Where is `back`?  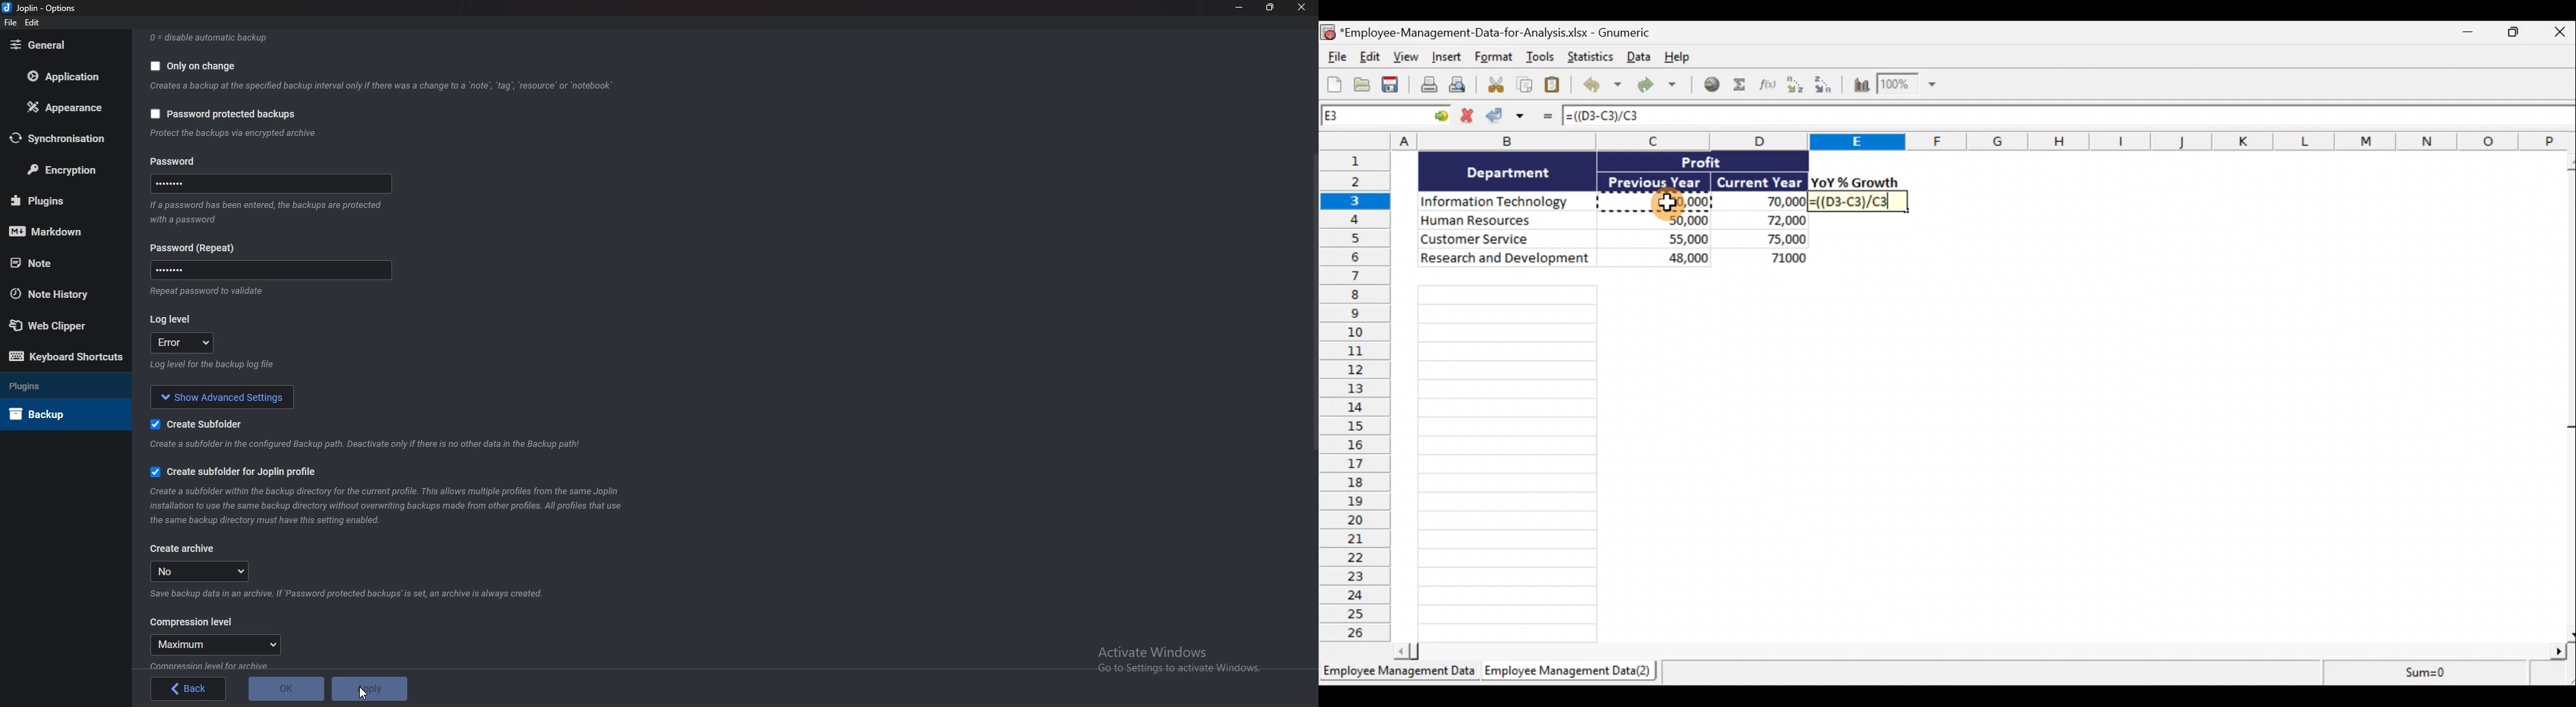
back is located at coordinates (188, 689).